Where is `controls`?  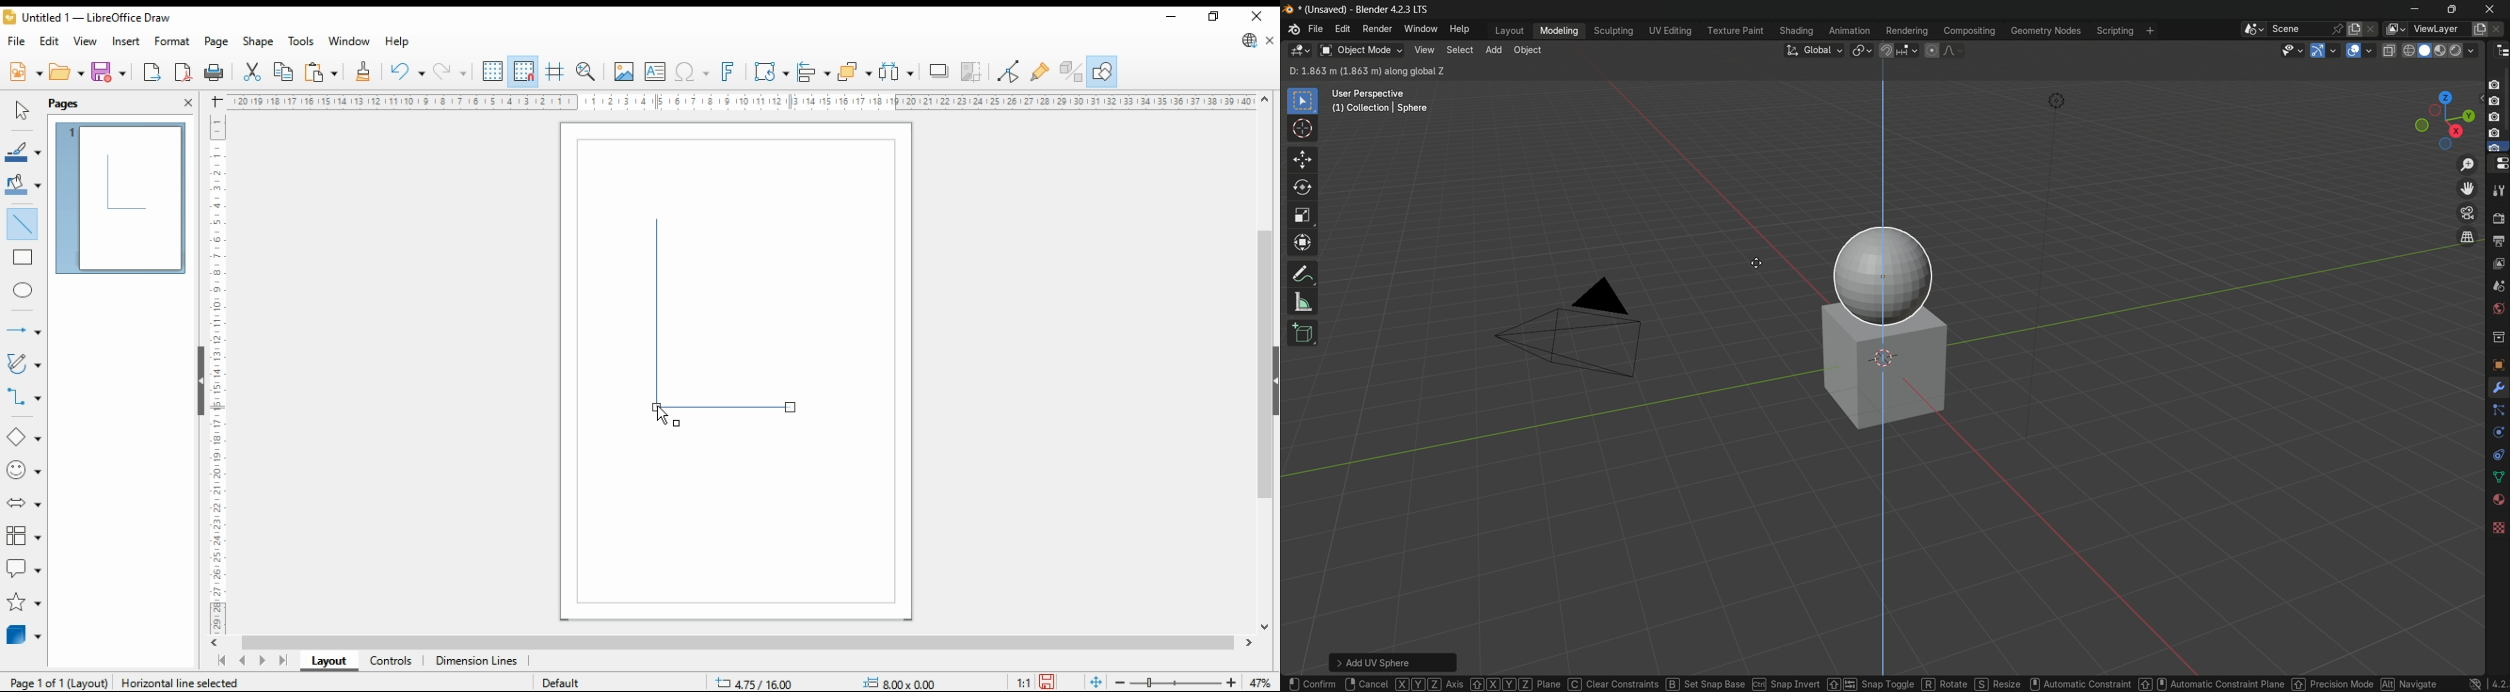
controls is located at coordinates (390, 662).